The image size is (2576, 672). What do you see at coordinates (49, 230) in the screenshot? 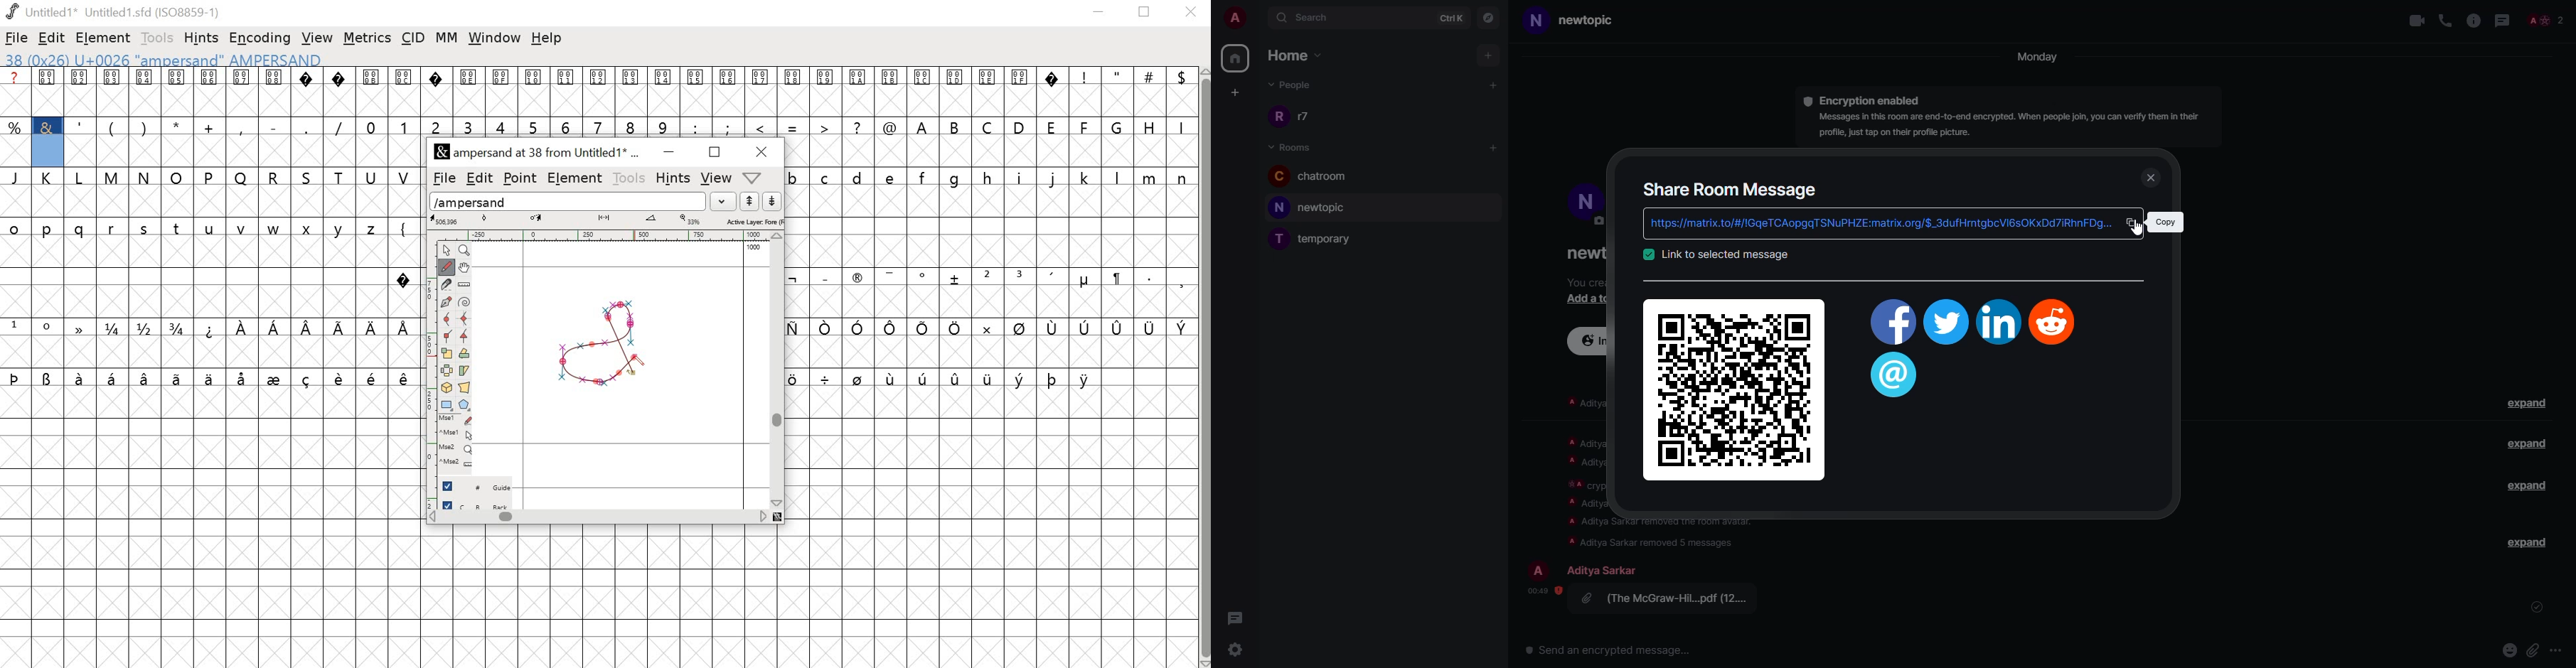
I see `p` at bounding box center [49, 230].